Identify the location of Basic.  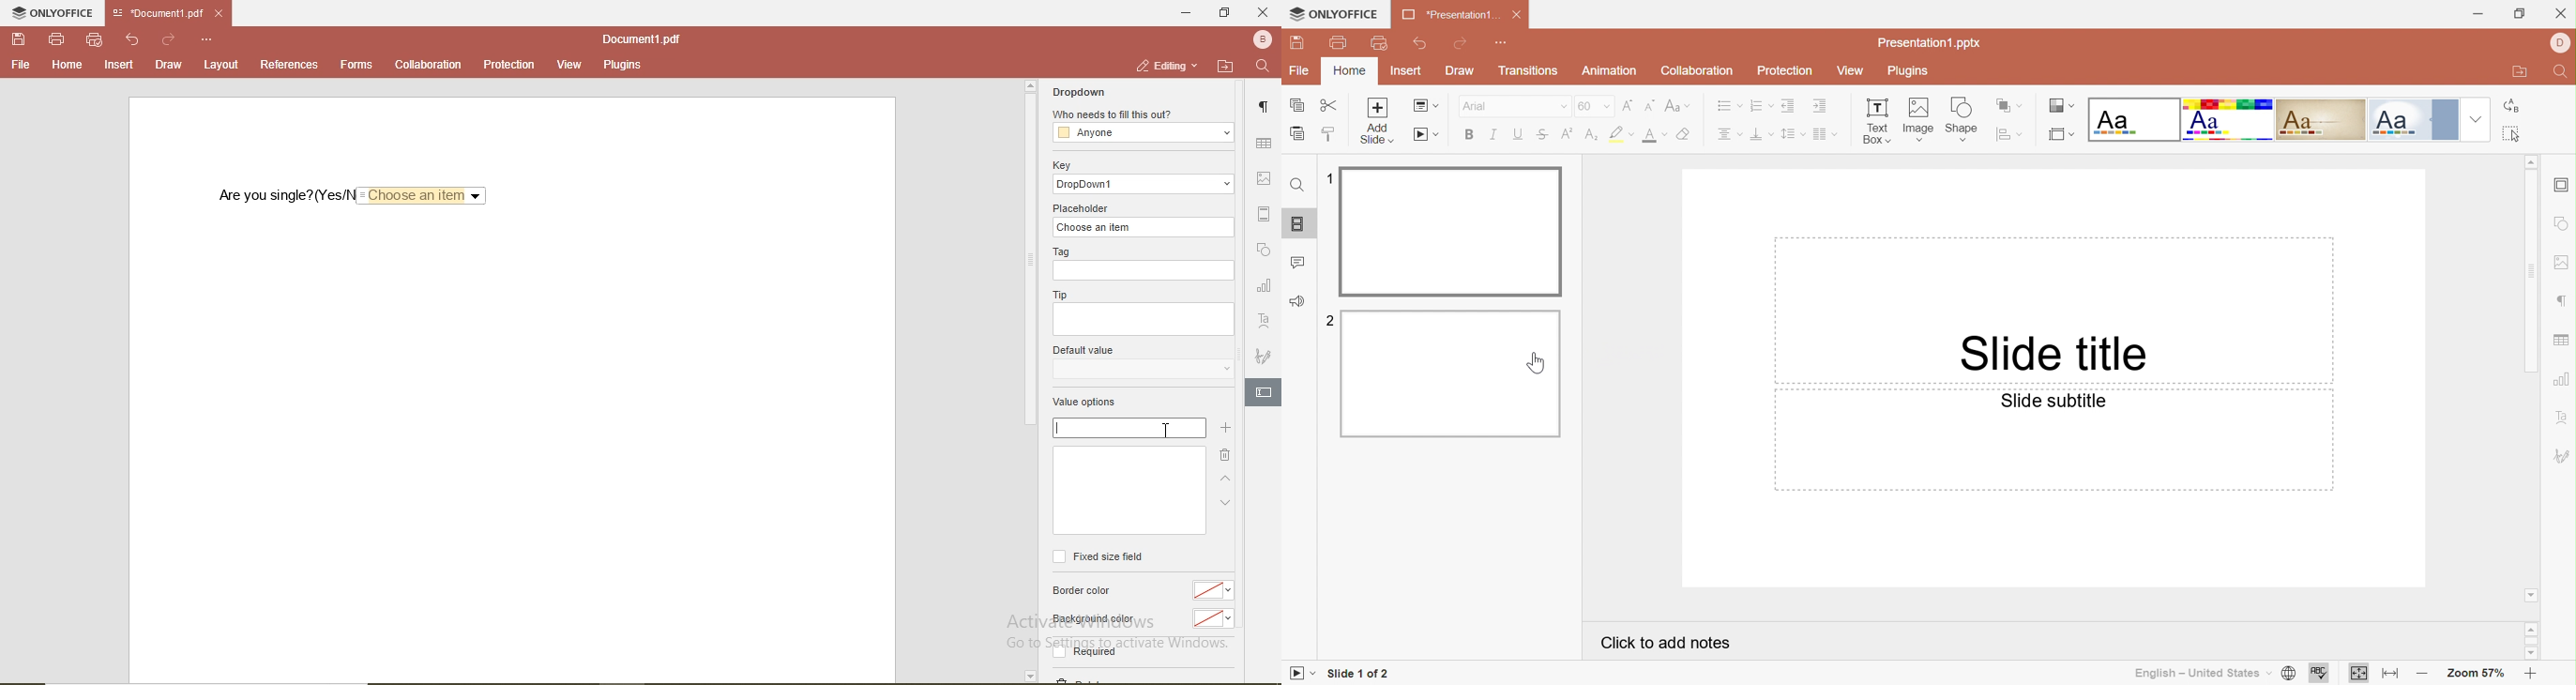
(2228, 120).